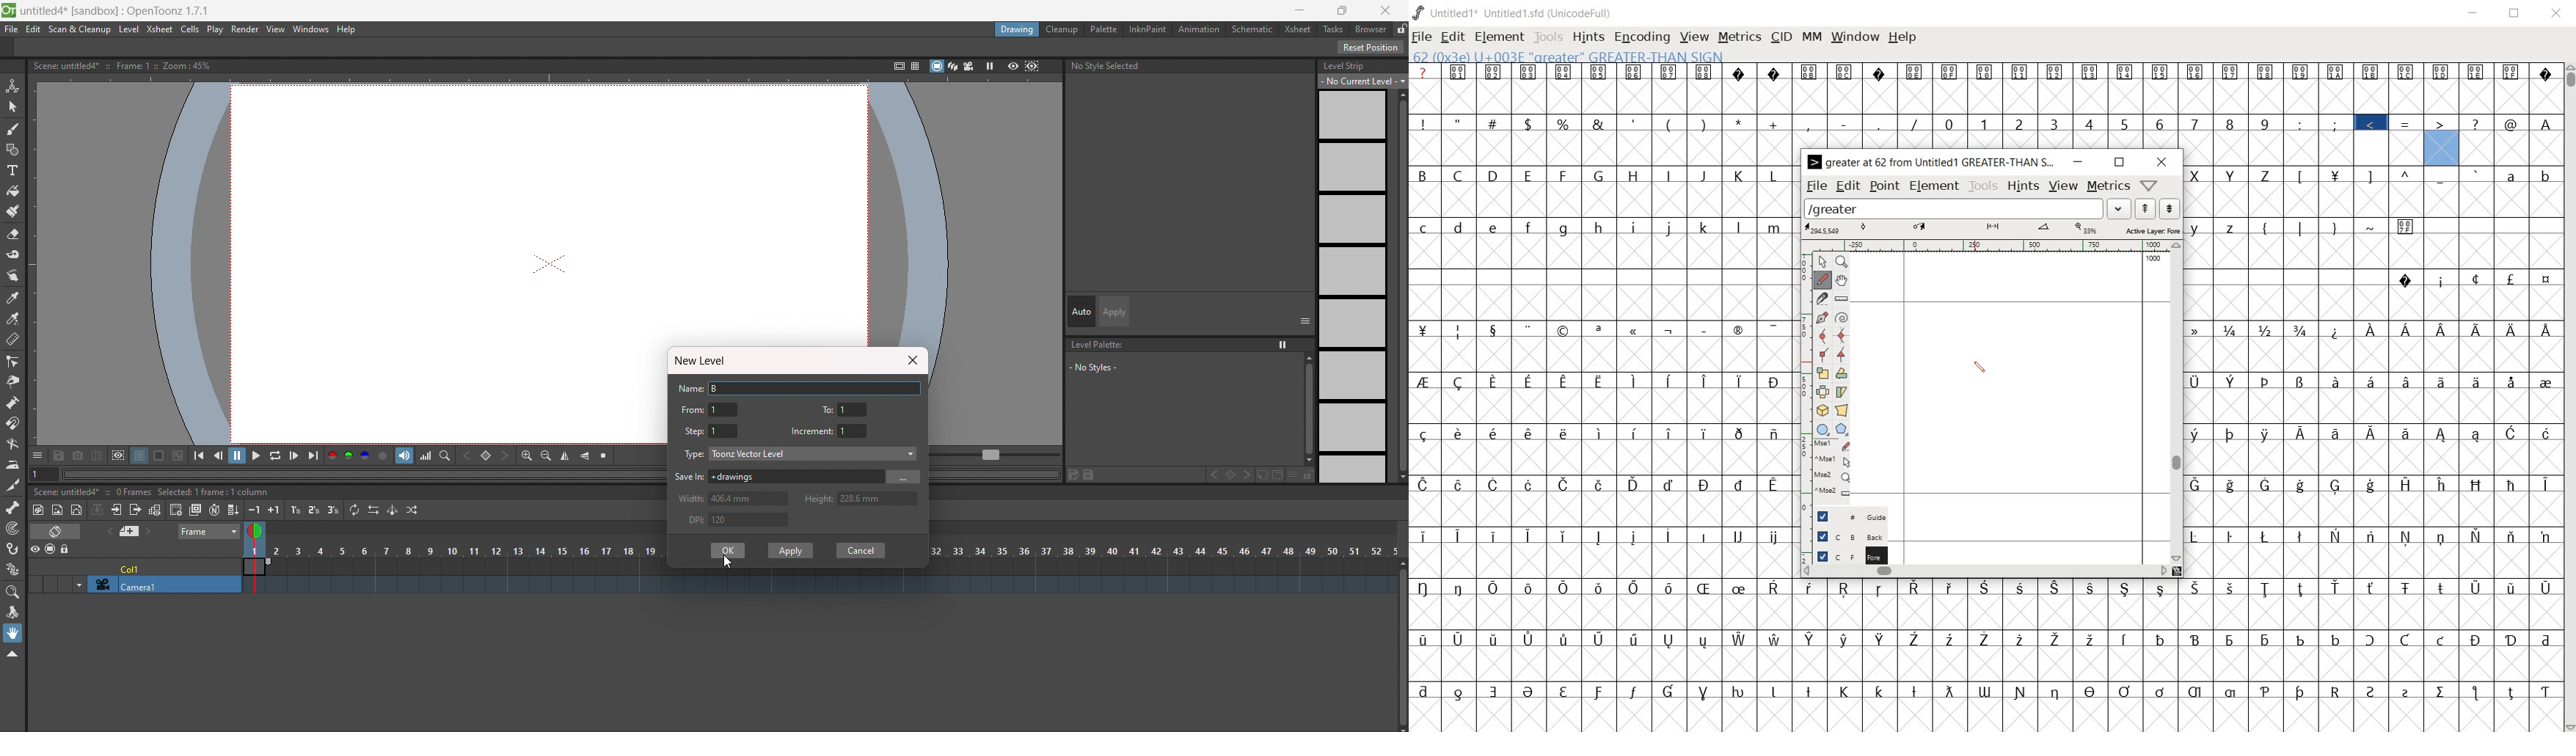  What do you see at coordinates (12, 654) in the screenshot?
I see `collapse toolbar` at bounding box center [12, 654].